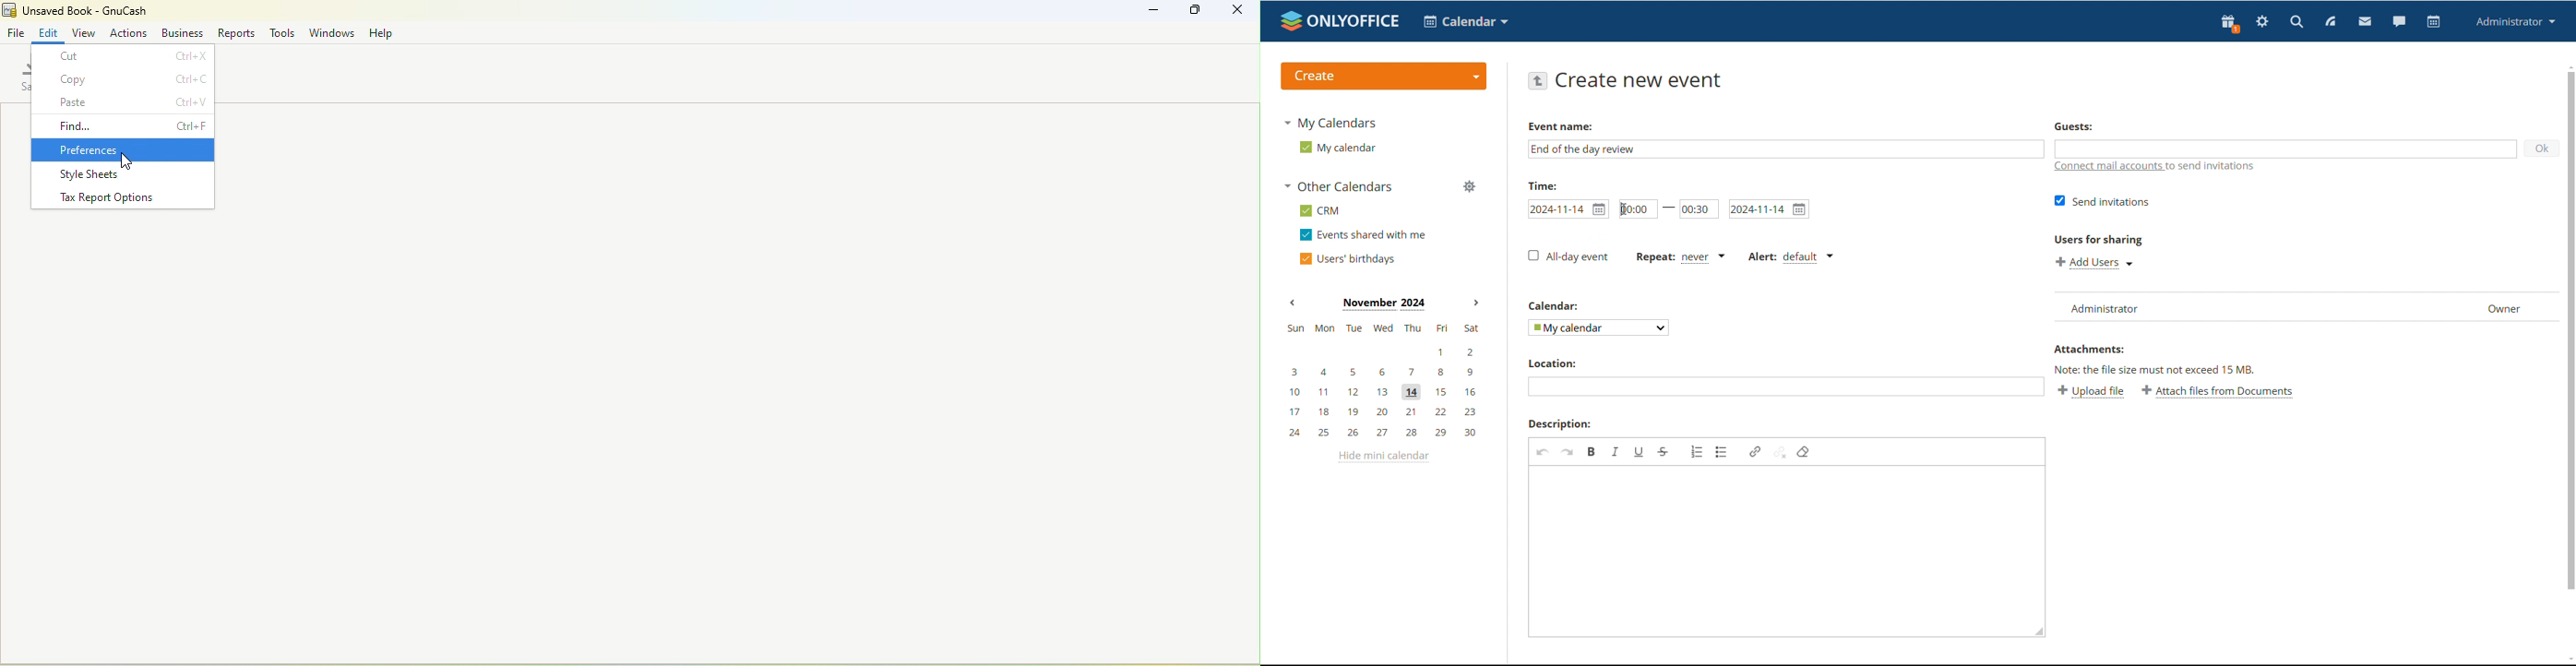  What do you see at coordinates (123, 172) in the screenshot?
I see `Style Sheets` at bounding box center [123, 172].